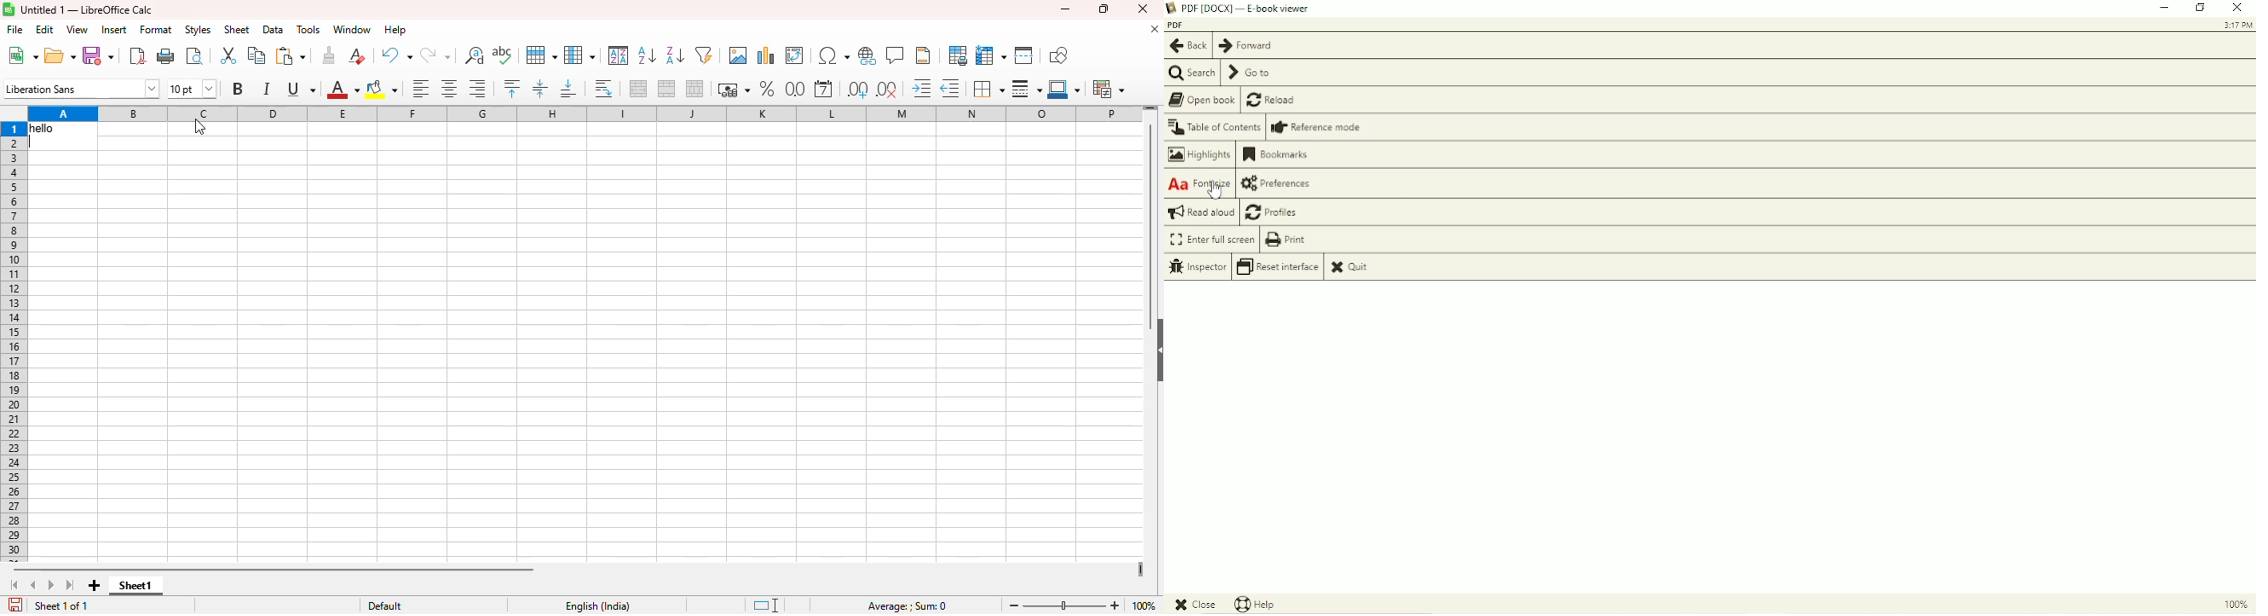  What do you see at coordinates (167, 55) in the screenshot?
I see `print` at bounding box center [167, 55].